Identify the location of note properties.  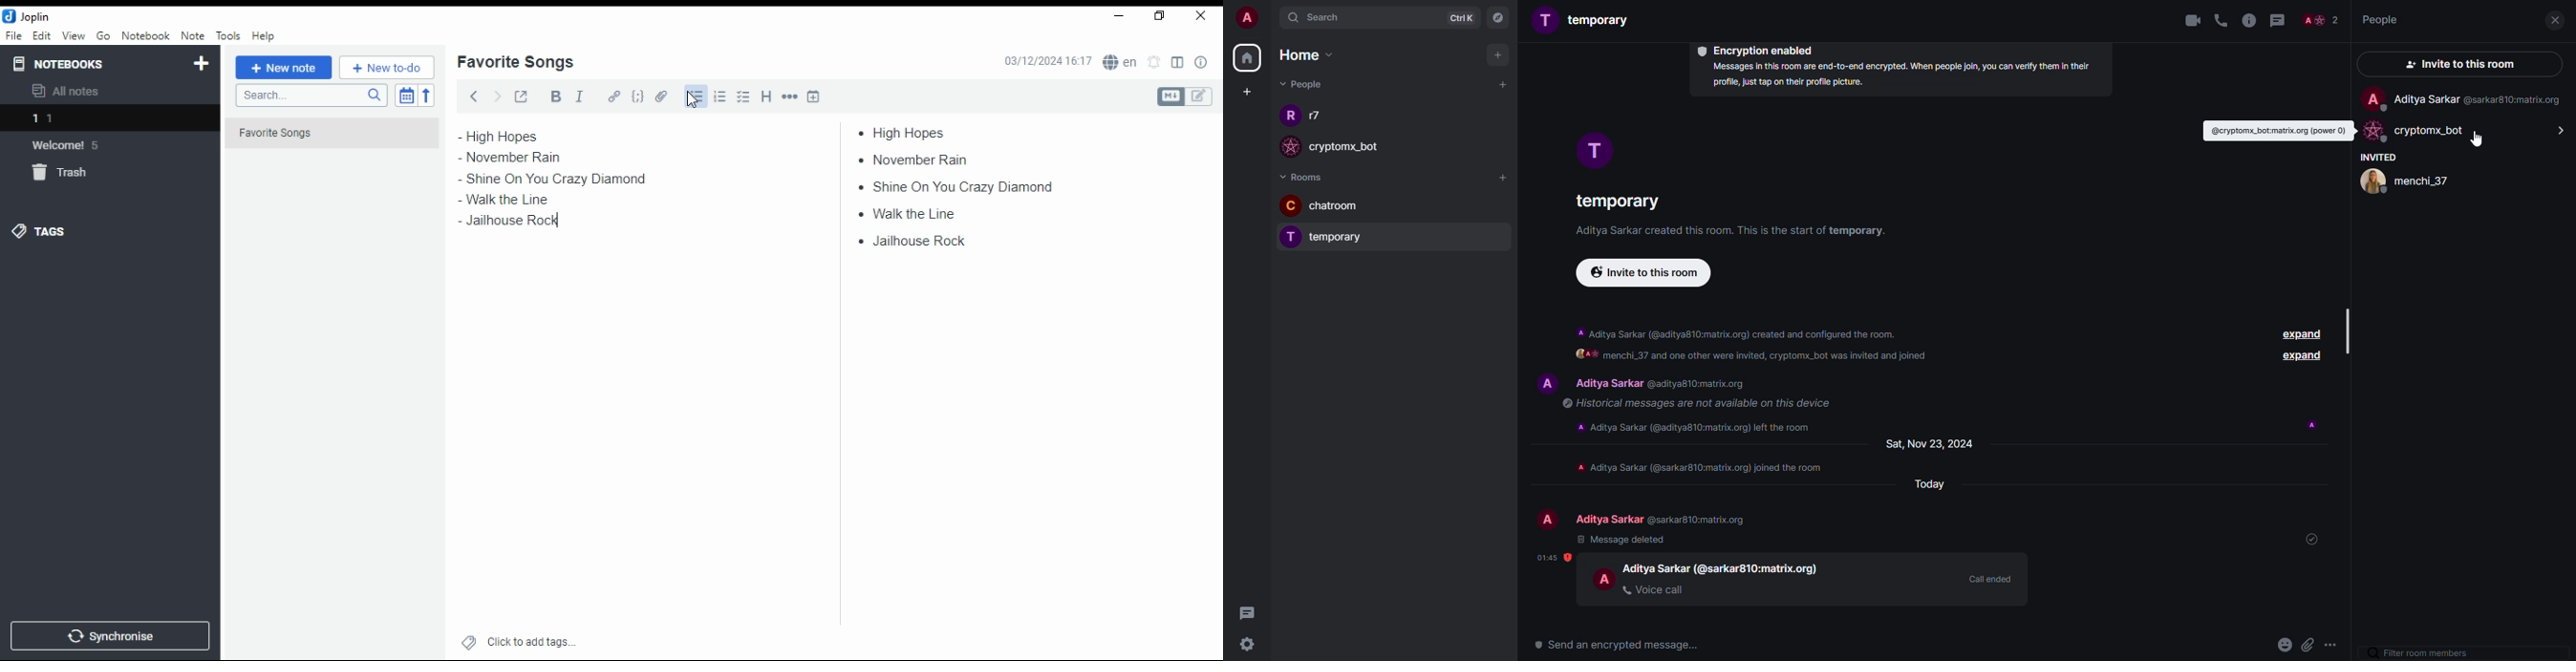
(1202, 63).